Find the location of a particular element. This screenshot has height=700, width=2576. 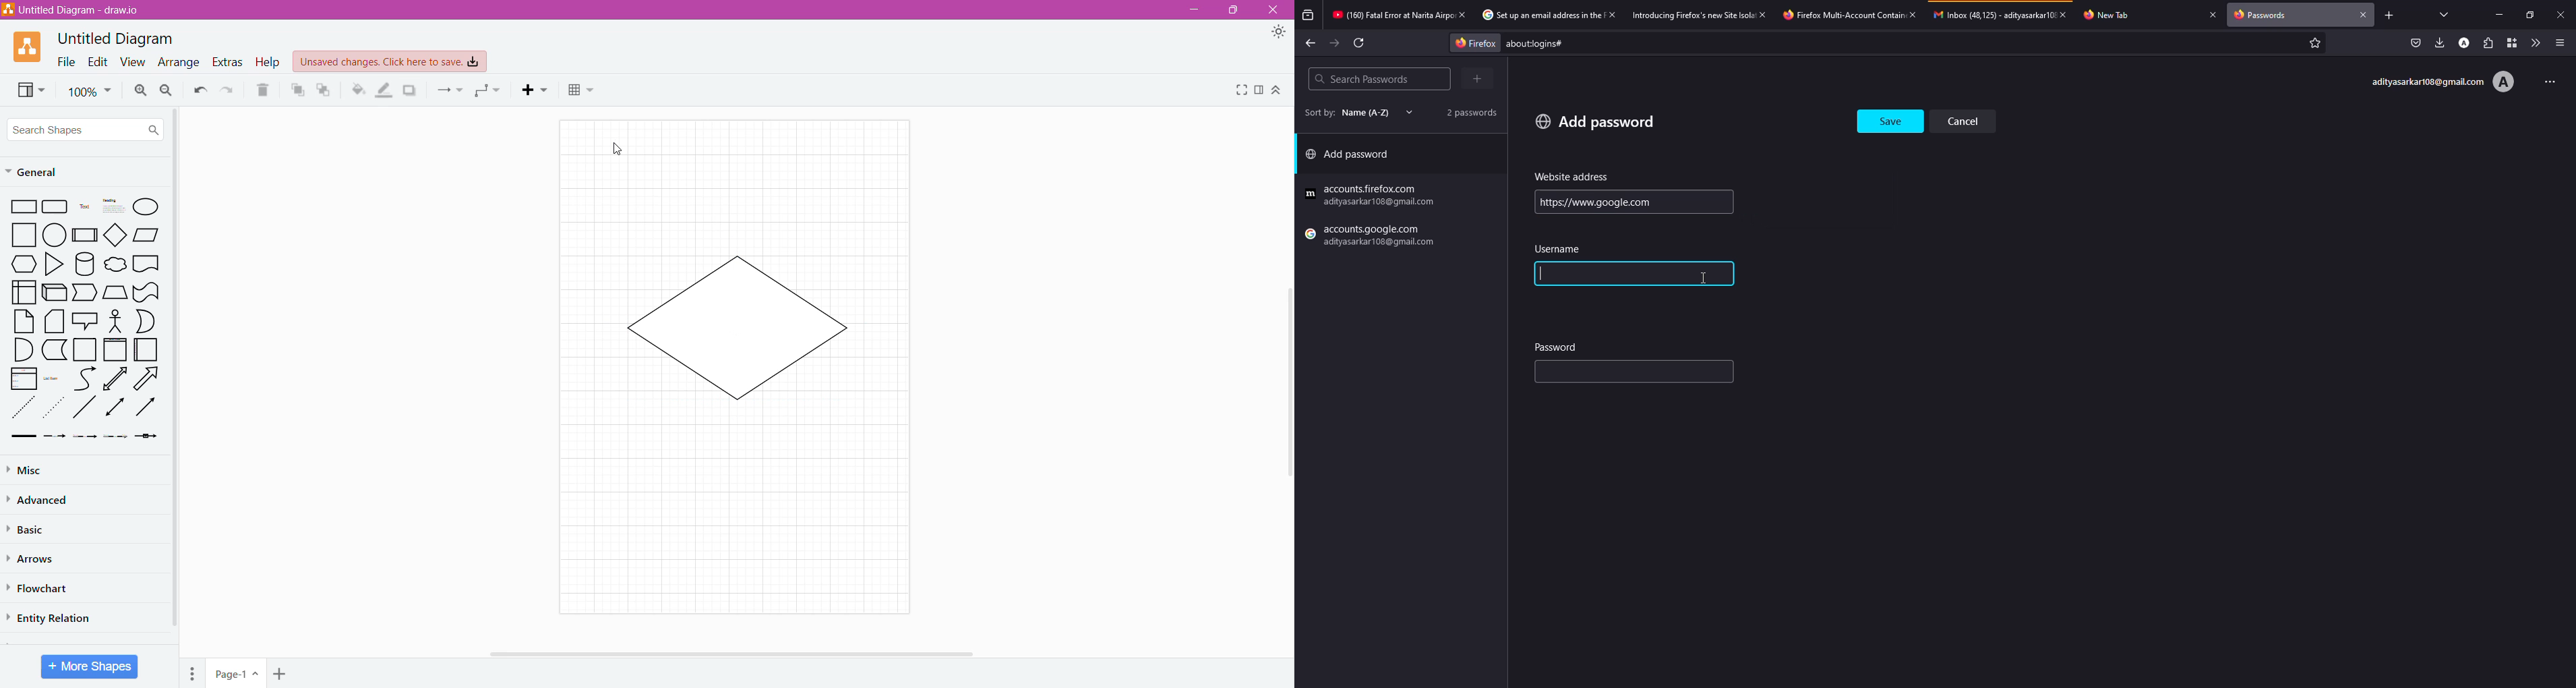

cursor is located at coordinates (1707, 277).